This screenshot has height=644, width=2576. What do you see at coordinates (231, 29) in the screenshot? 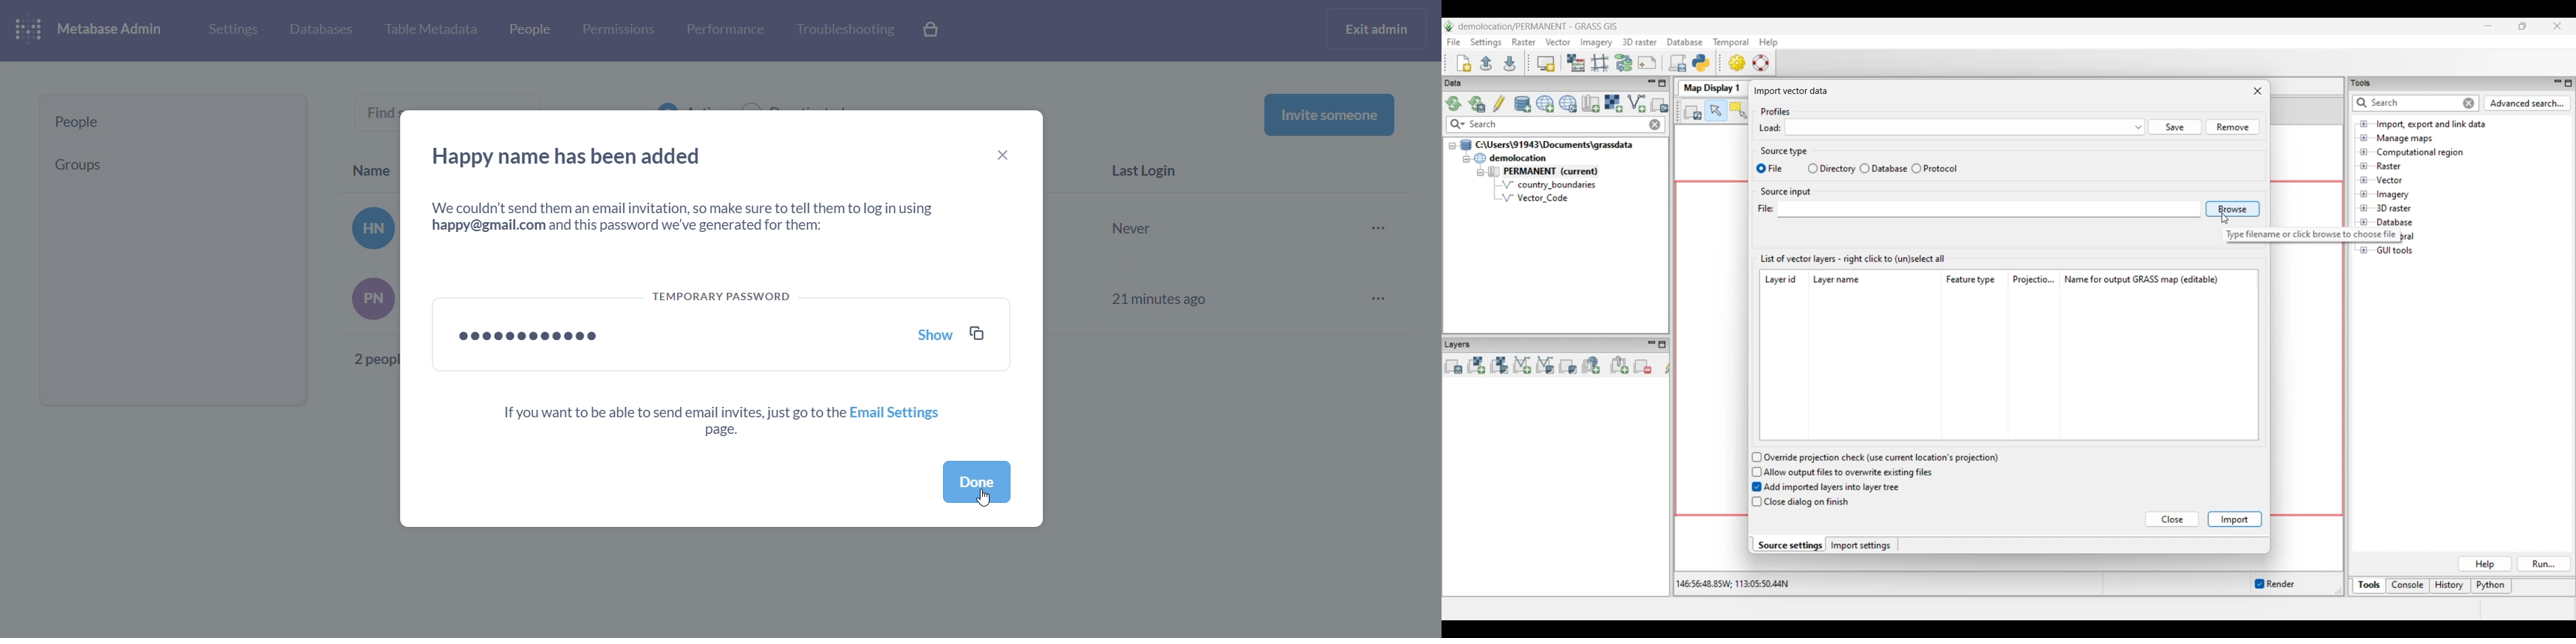
I see `settings` at bounding box center [231, 29].